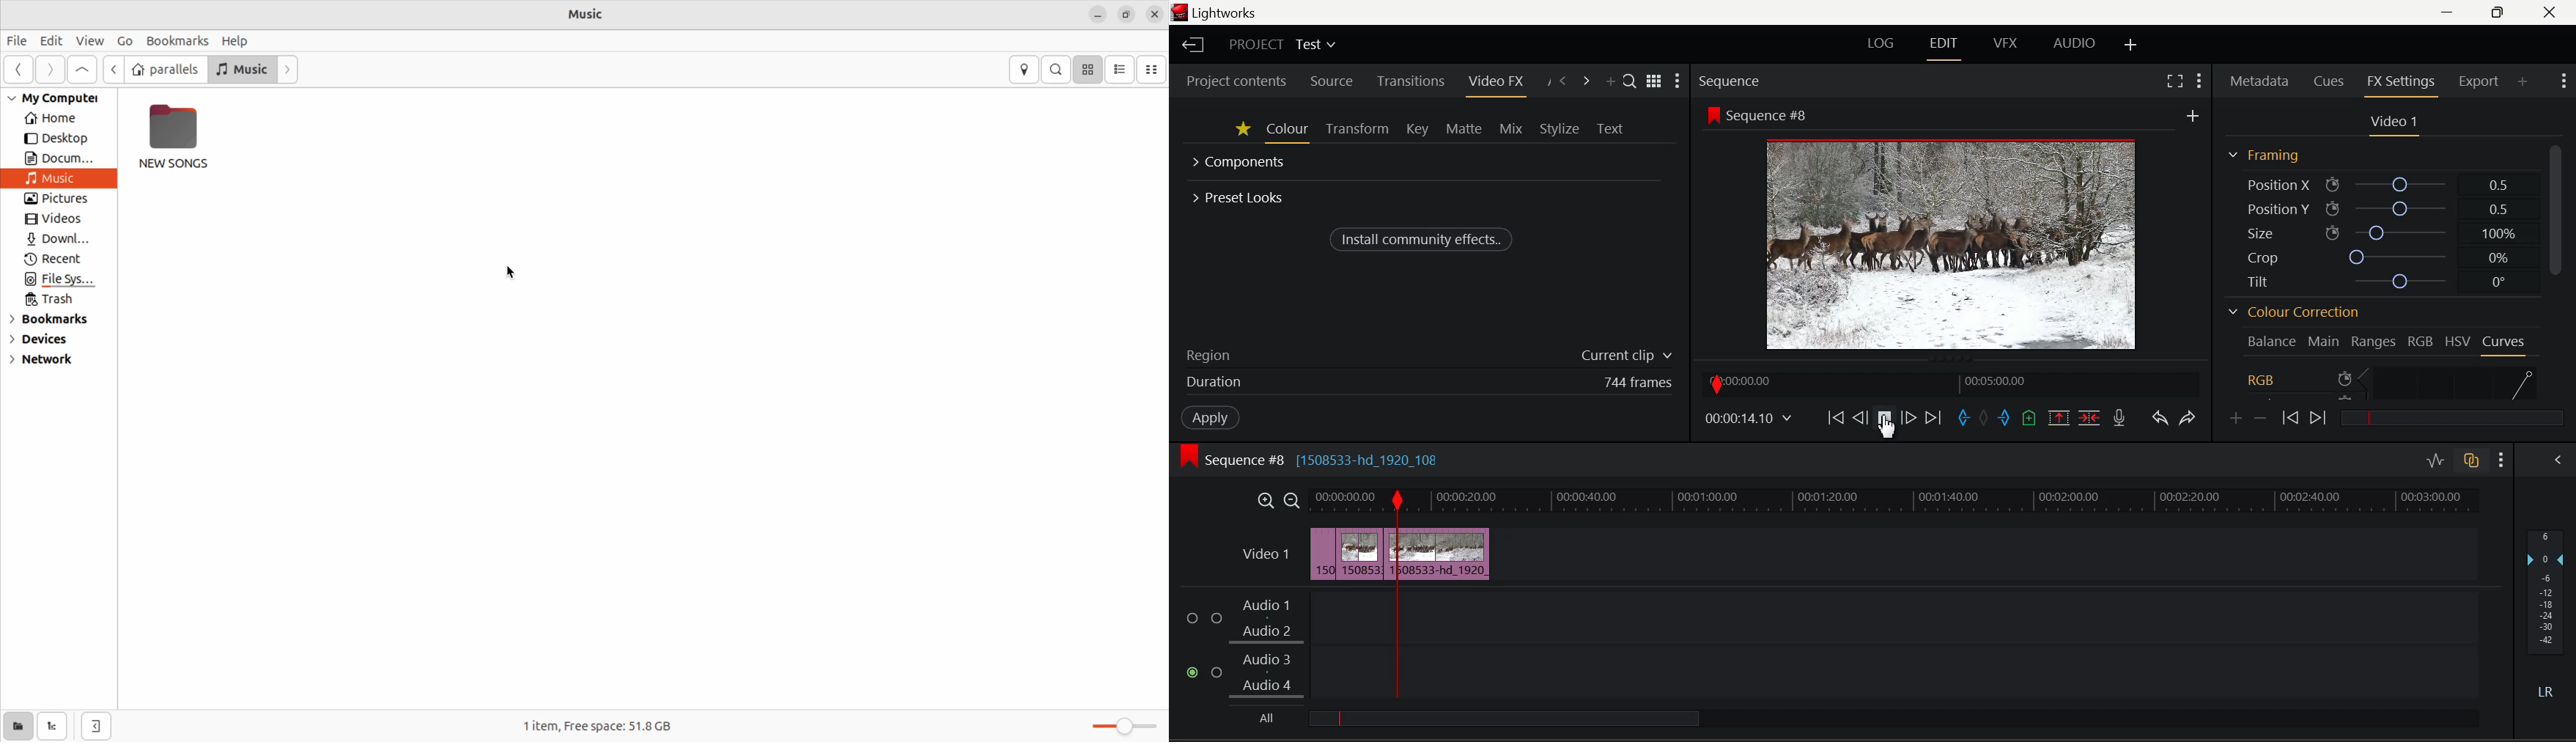 The width and height of the screenshot is (2576, 756). Describe the element at coordinates (2261, 419) in the screenshot. I see `Remove keyframe` at that location.